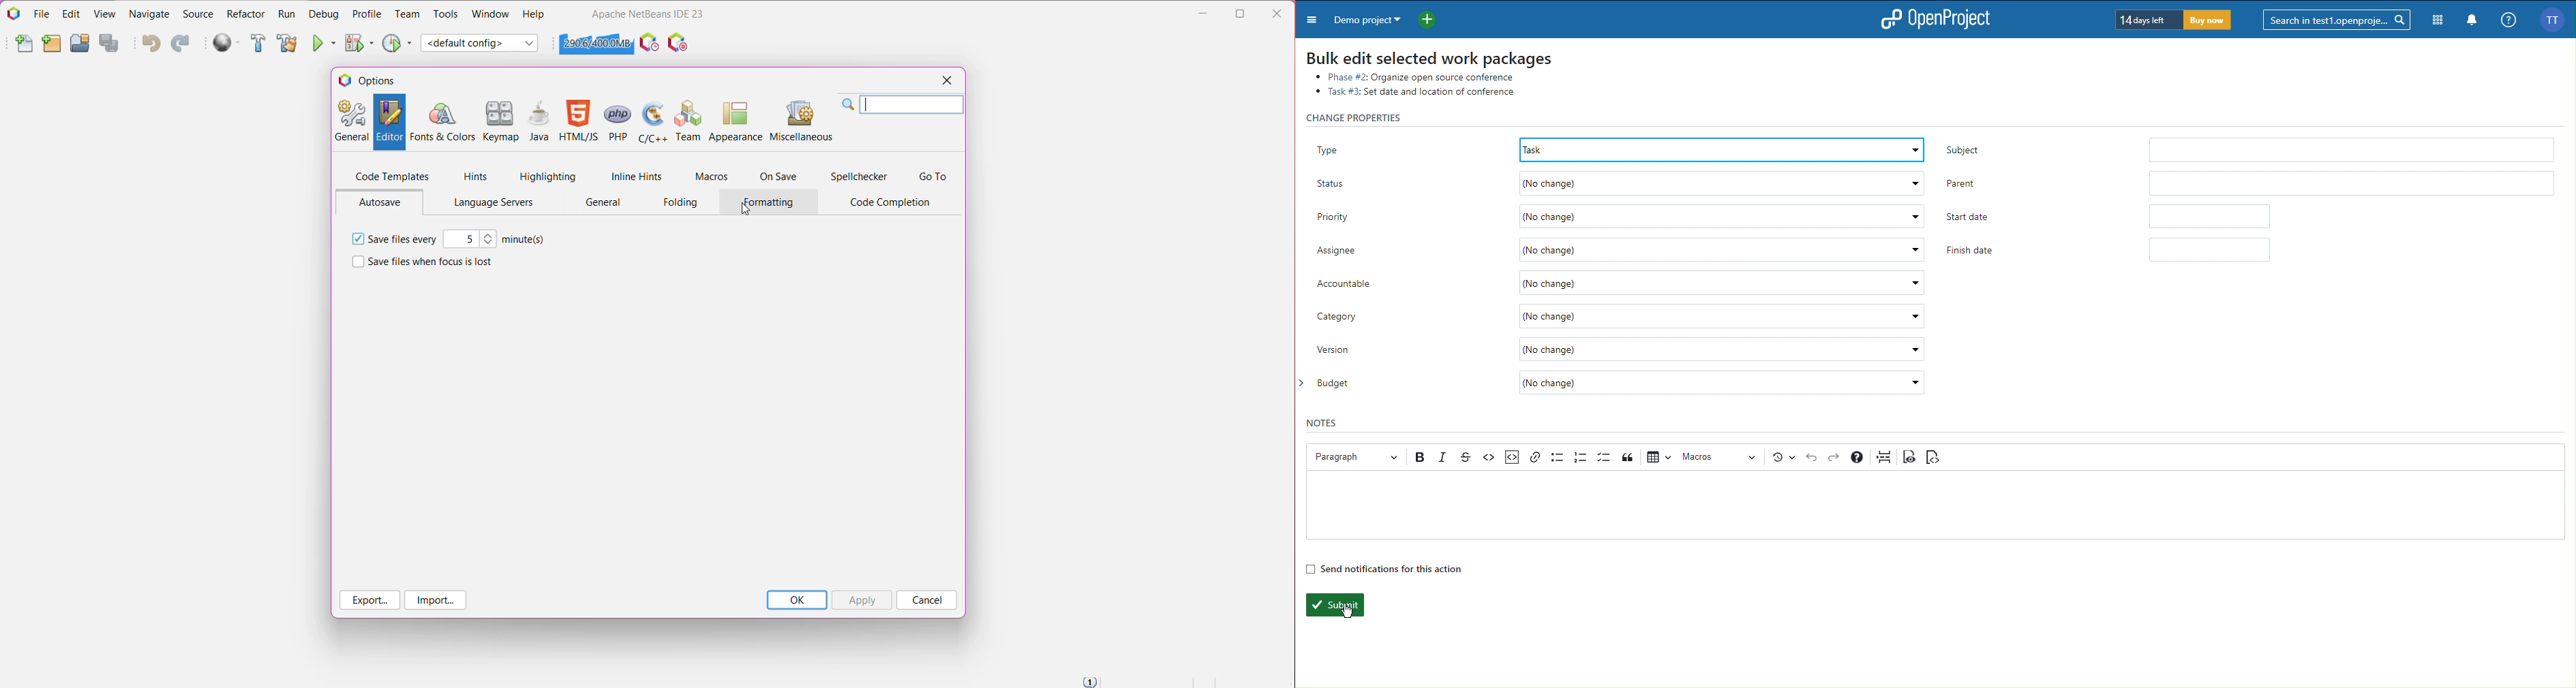 Image resolution: width=2576 pixels, height=700 pixels. Describe the element at coordinates (1618, 185) in the screenshot. I see `Status` at that location.